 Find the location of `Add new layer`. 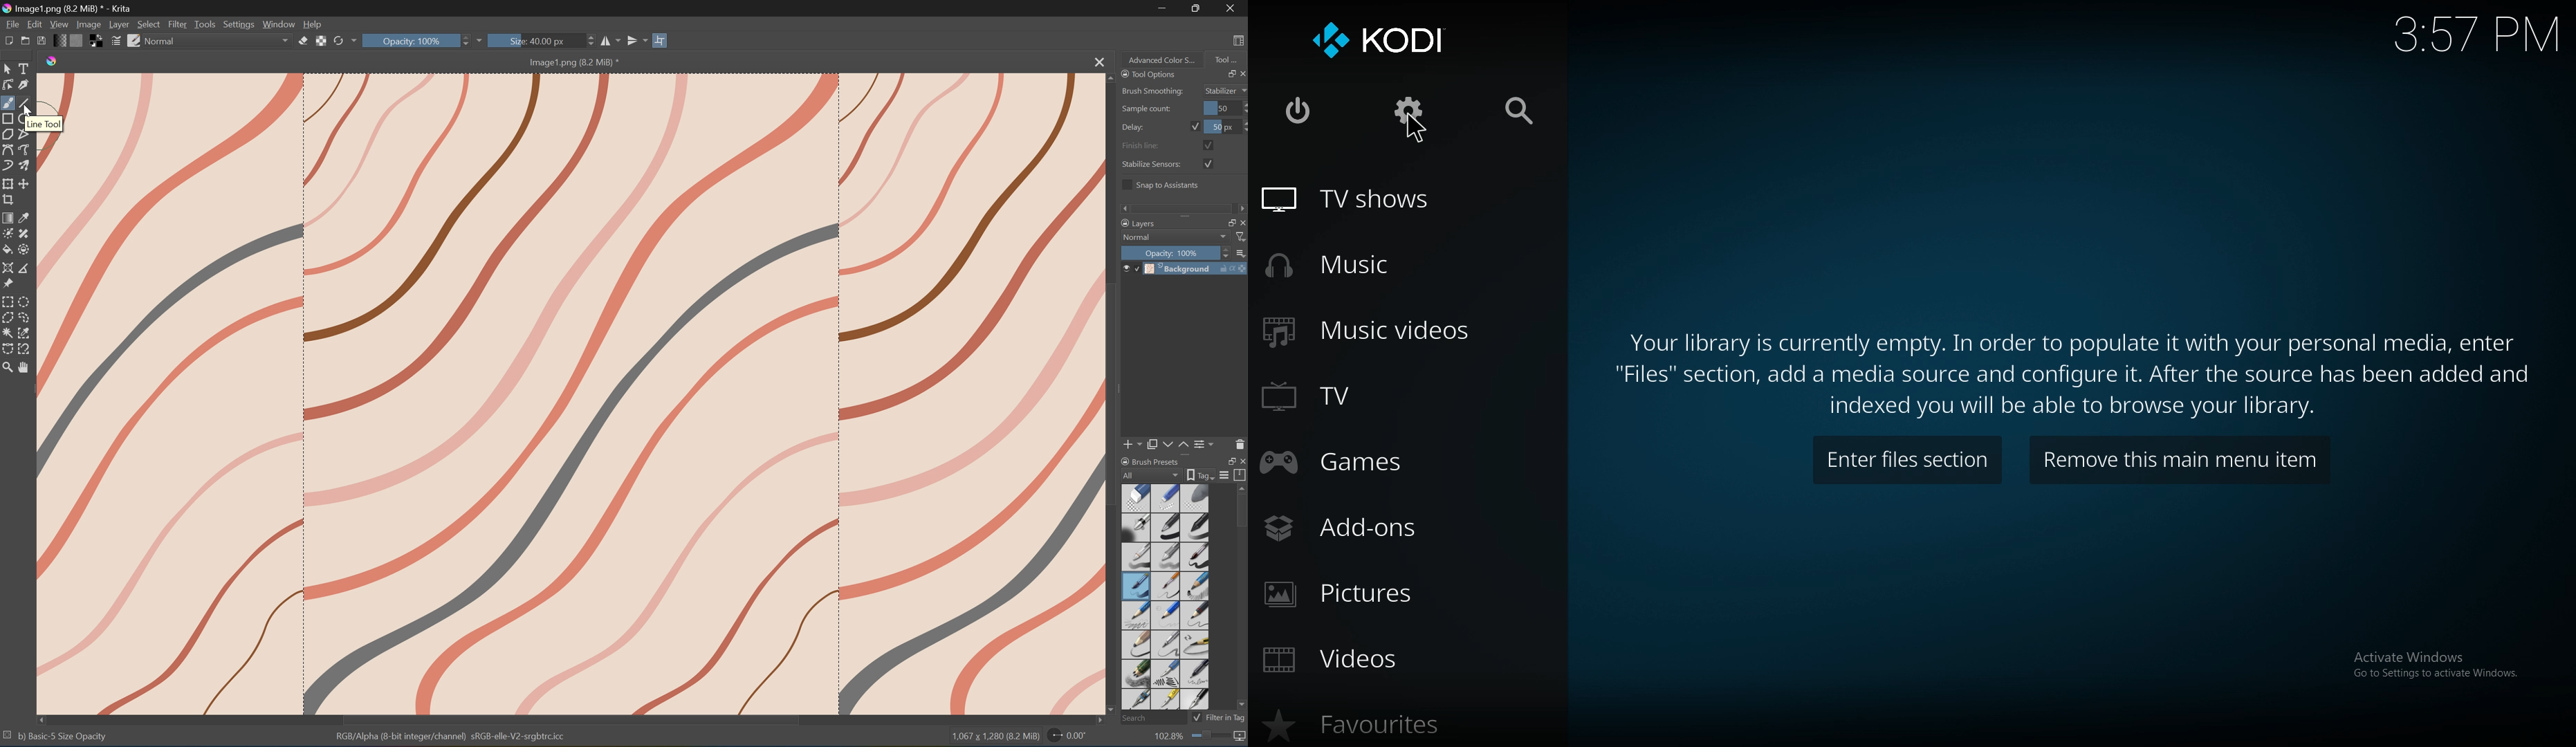

Add new layer is located at coordinates (1134, 444).